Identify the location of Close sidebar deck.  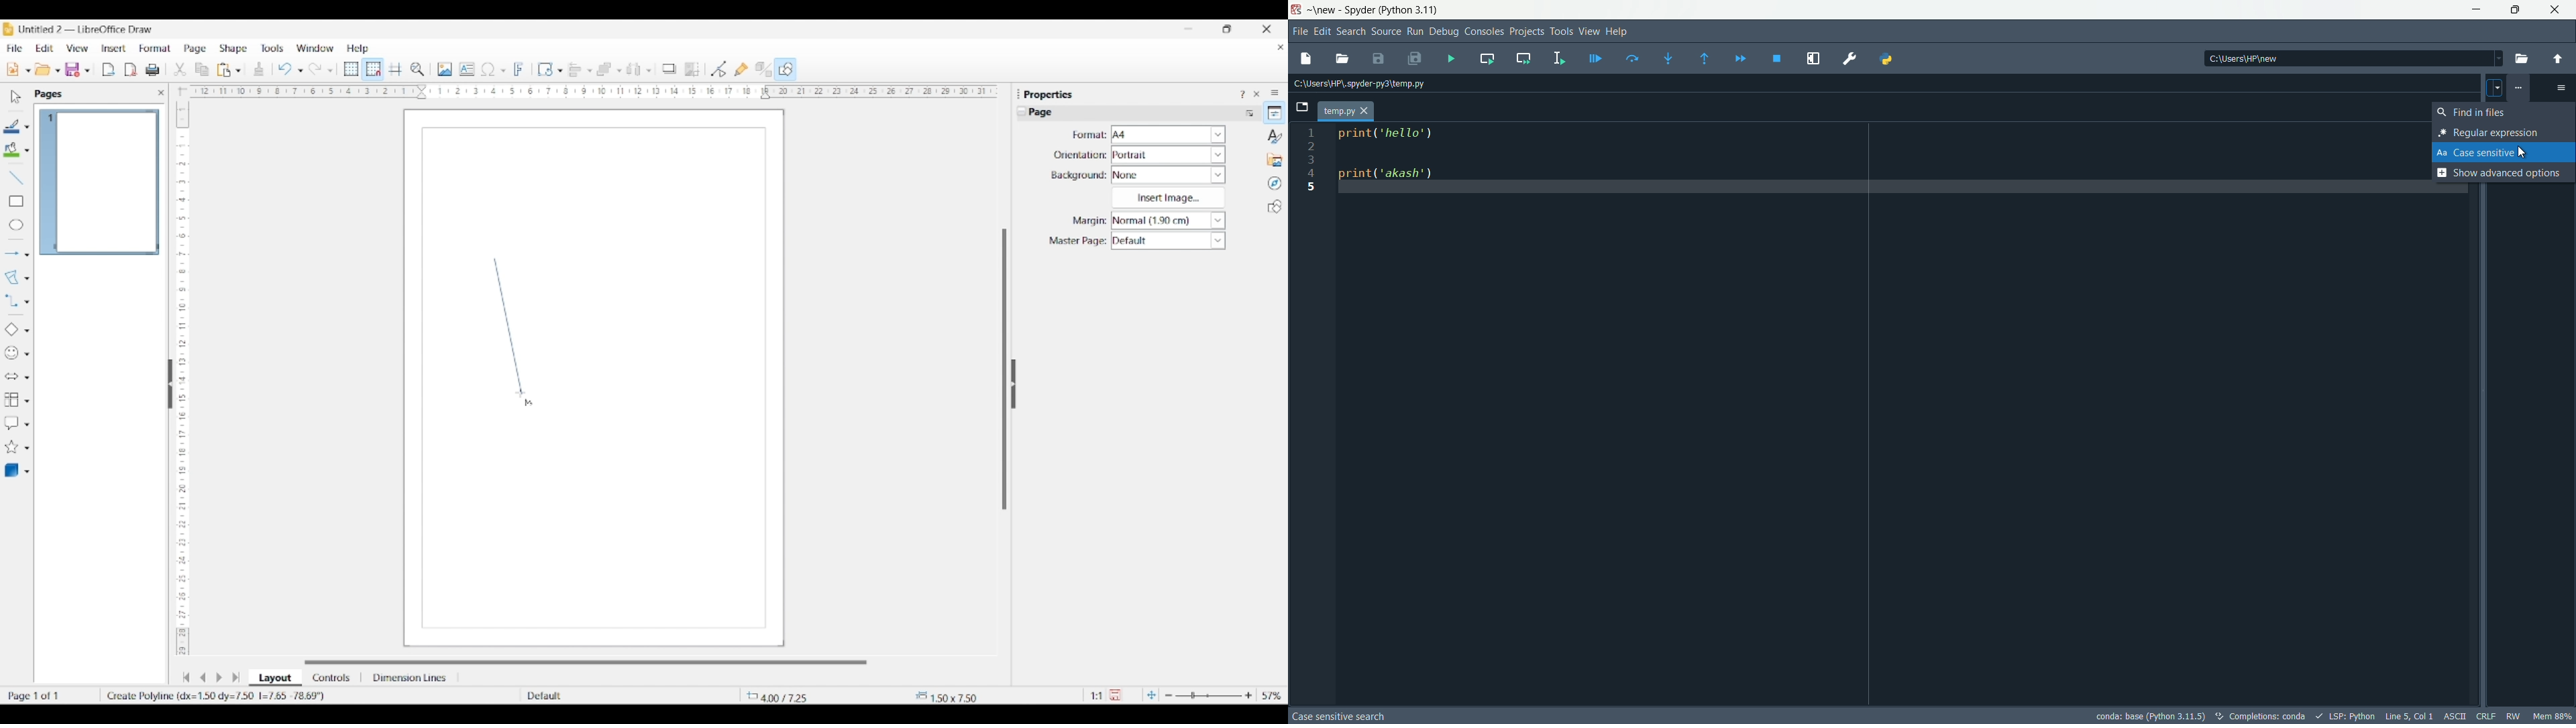
(1256, 94).